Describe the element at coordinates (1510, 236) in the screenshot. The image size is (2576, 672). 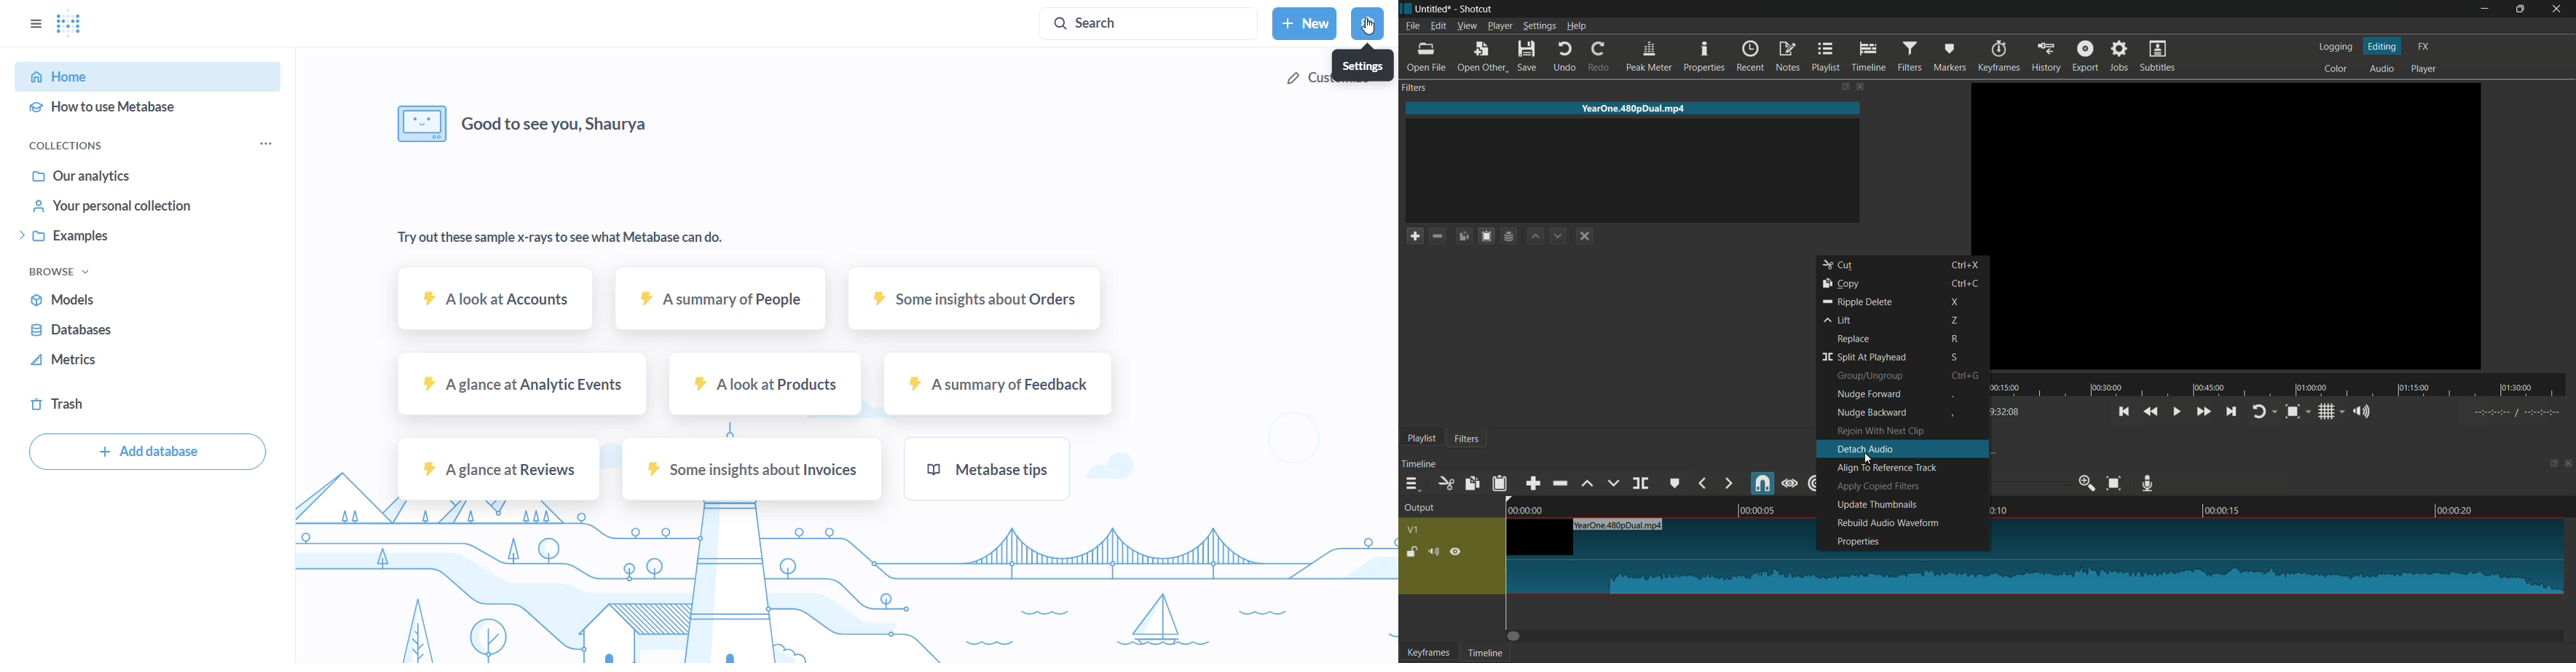
I see `save filter set` at that location.